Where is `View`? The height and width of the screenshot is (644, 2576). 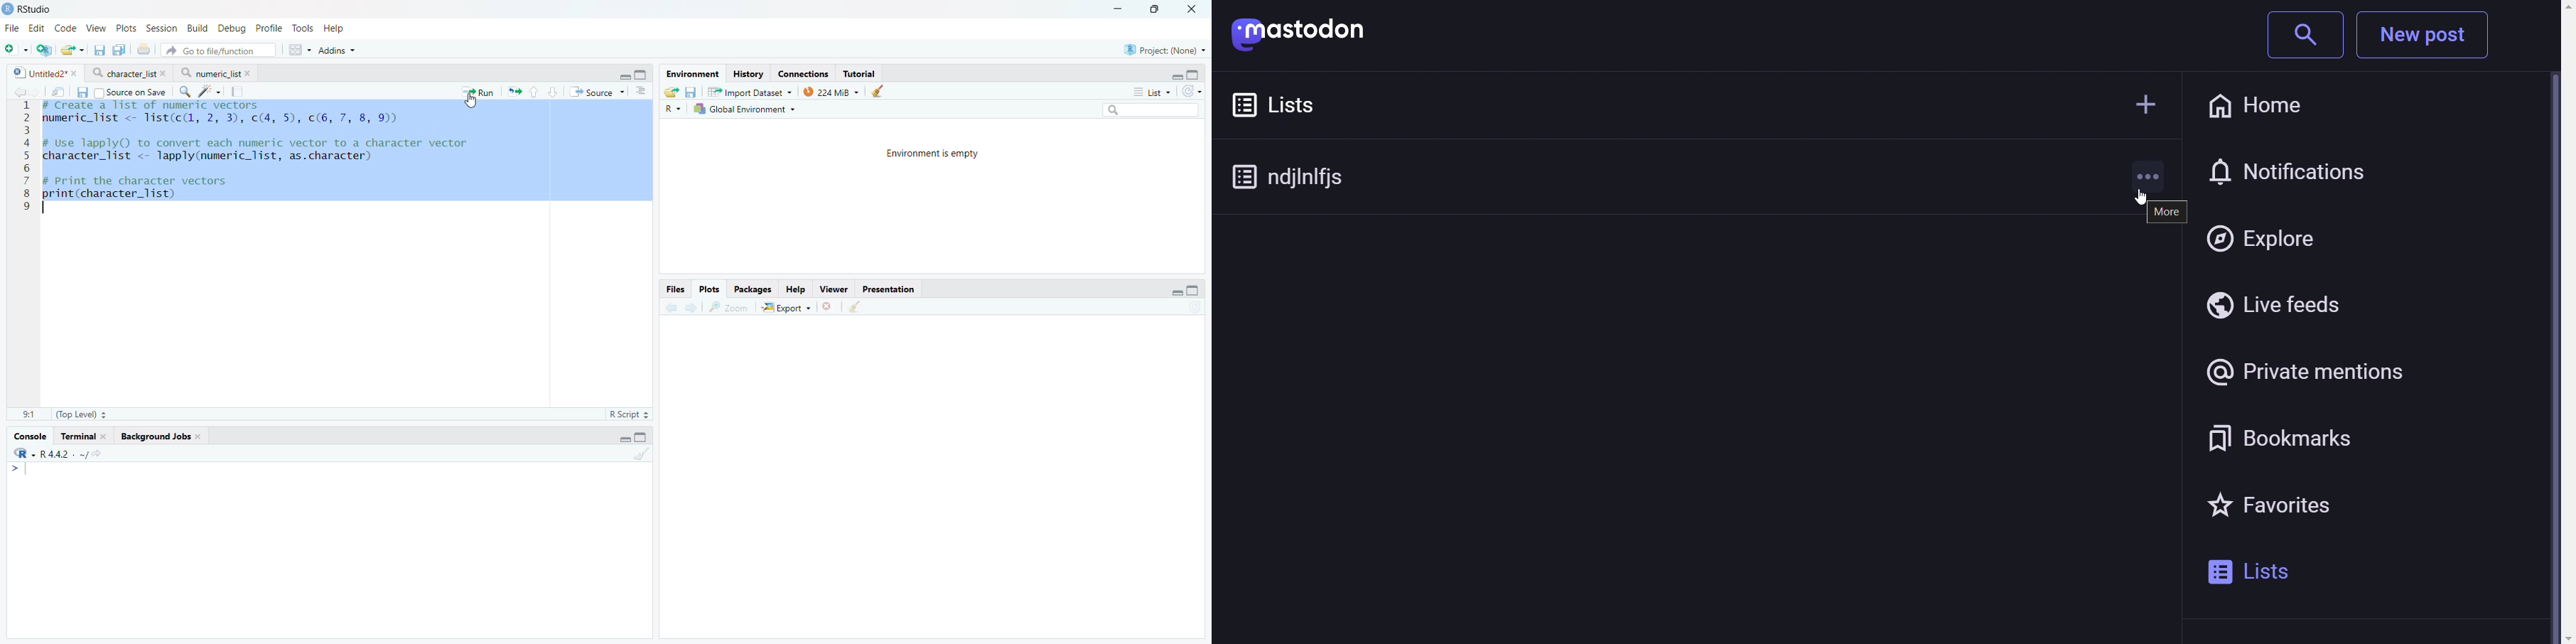 View is located at coordinates (98, 27).